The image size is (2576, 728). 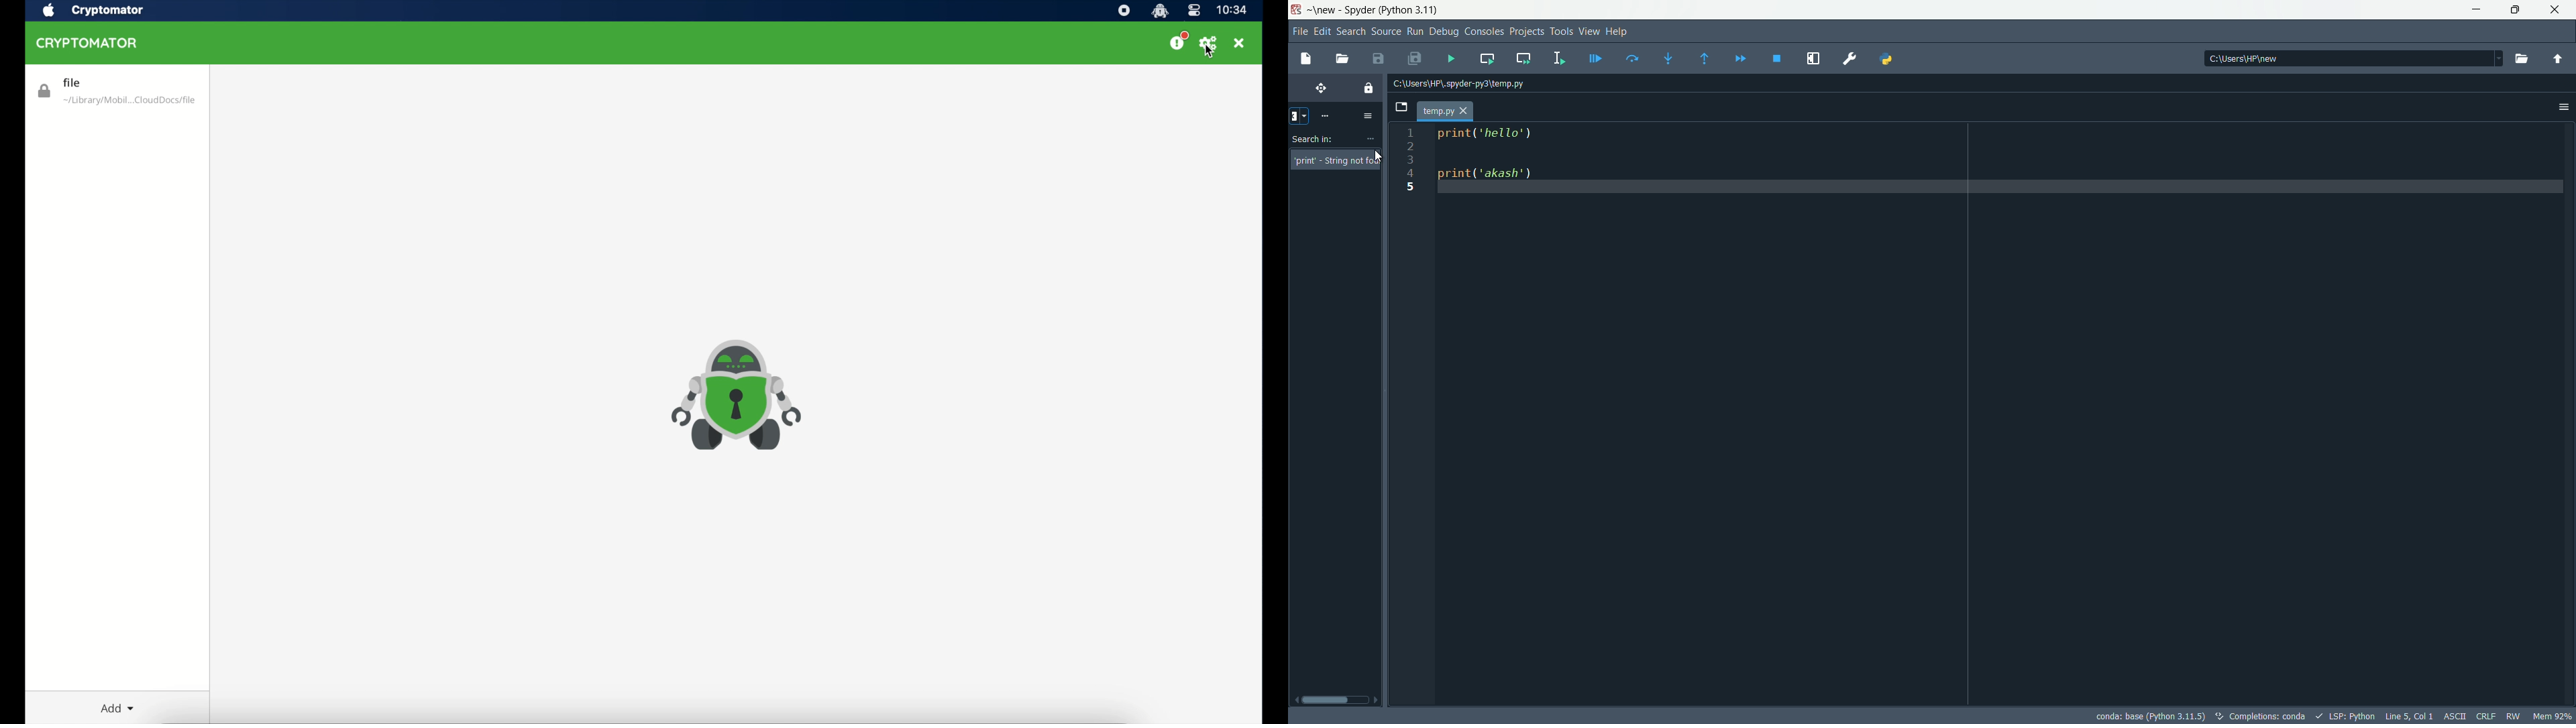 I want to click on step into function, so click(x=1668, y=58).